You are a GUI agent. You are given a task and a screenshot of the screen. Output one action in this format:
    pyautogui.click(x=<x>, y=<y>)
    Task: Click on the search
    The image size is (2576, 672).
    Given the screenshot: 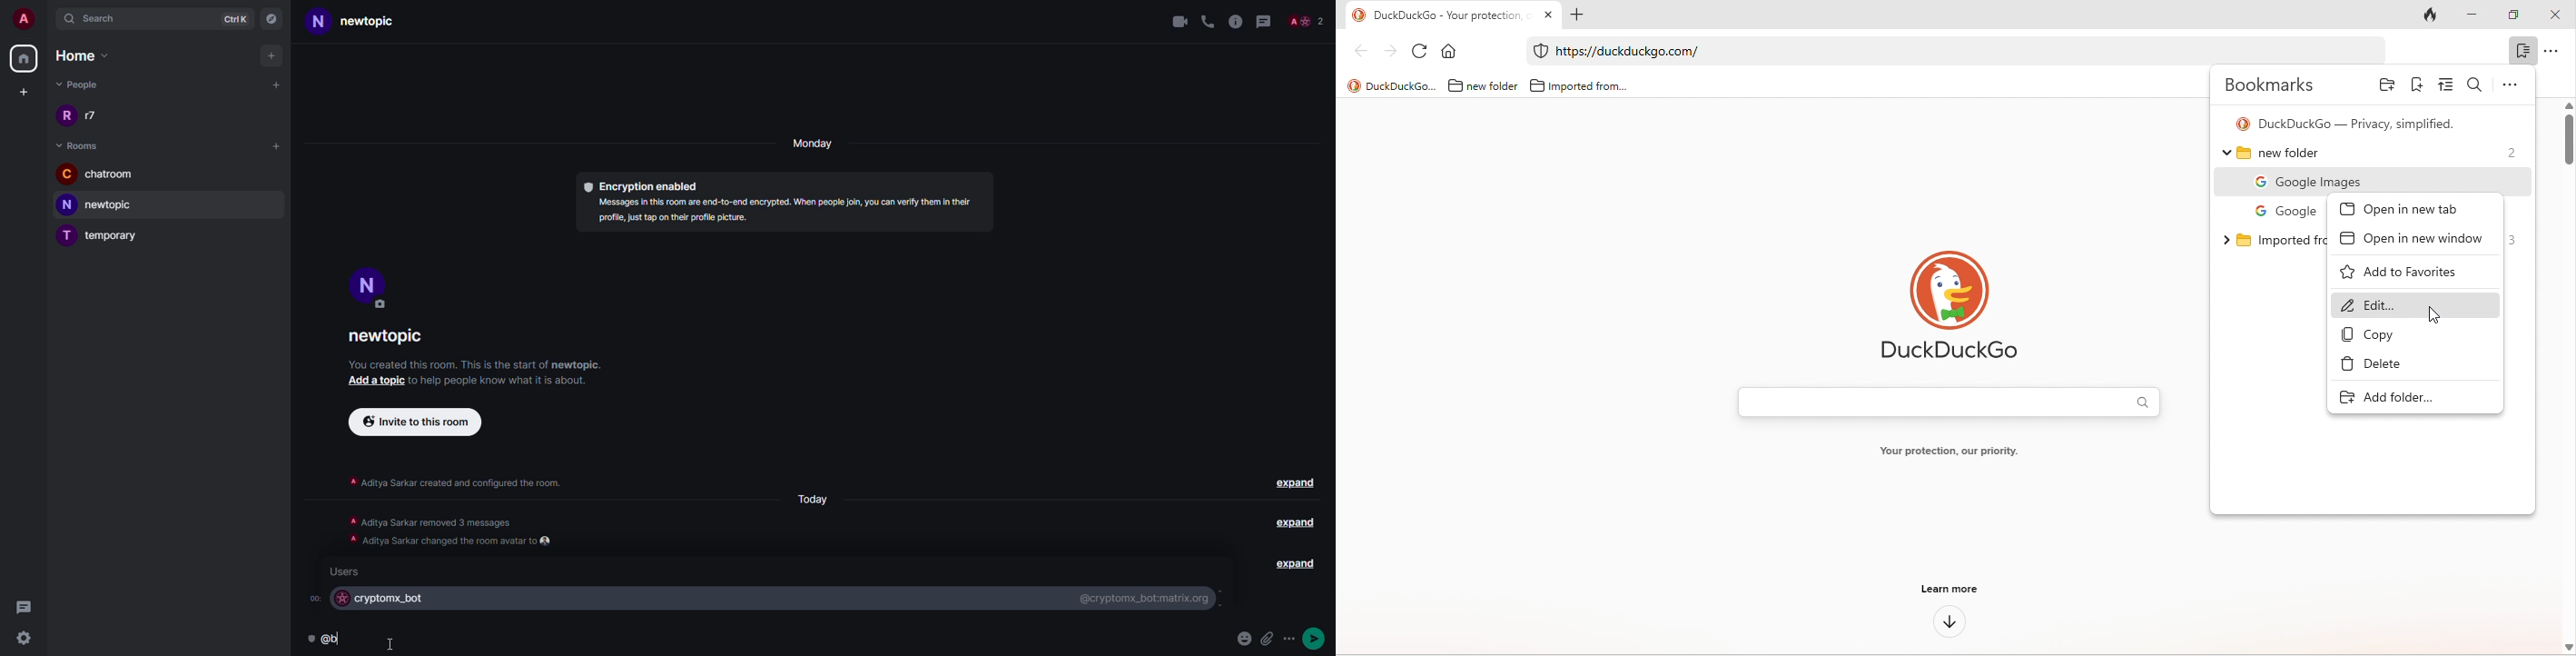 What is the action you would take?
    pyautogui.click(x=101, y=18)
    